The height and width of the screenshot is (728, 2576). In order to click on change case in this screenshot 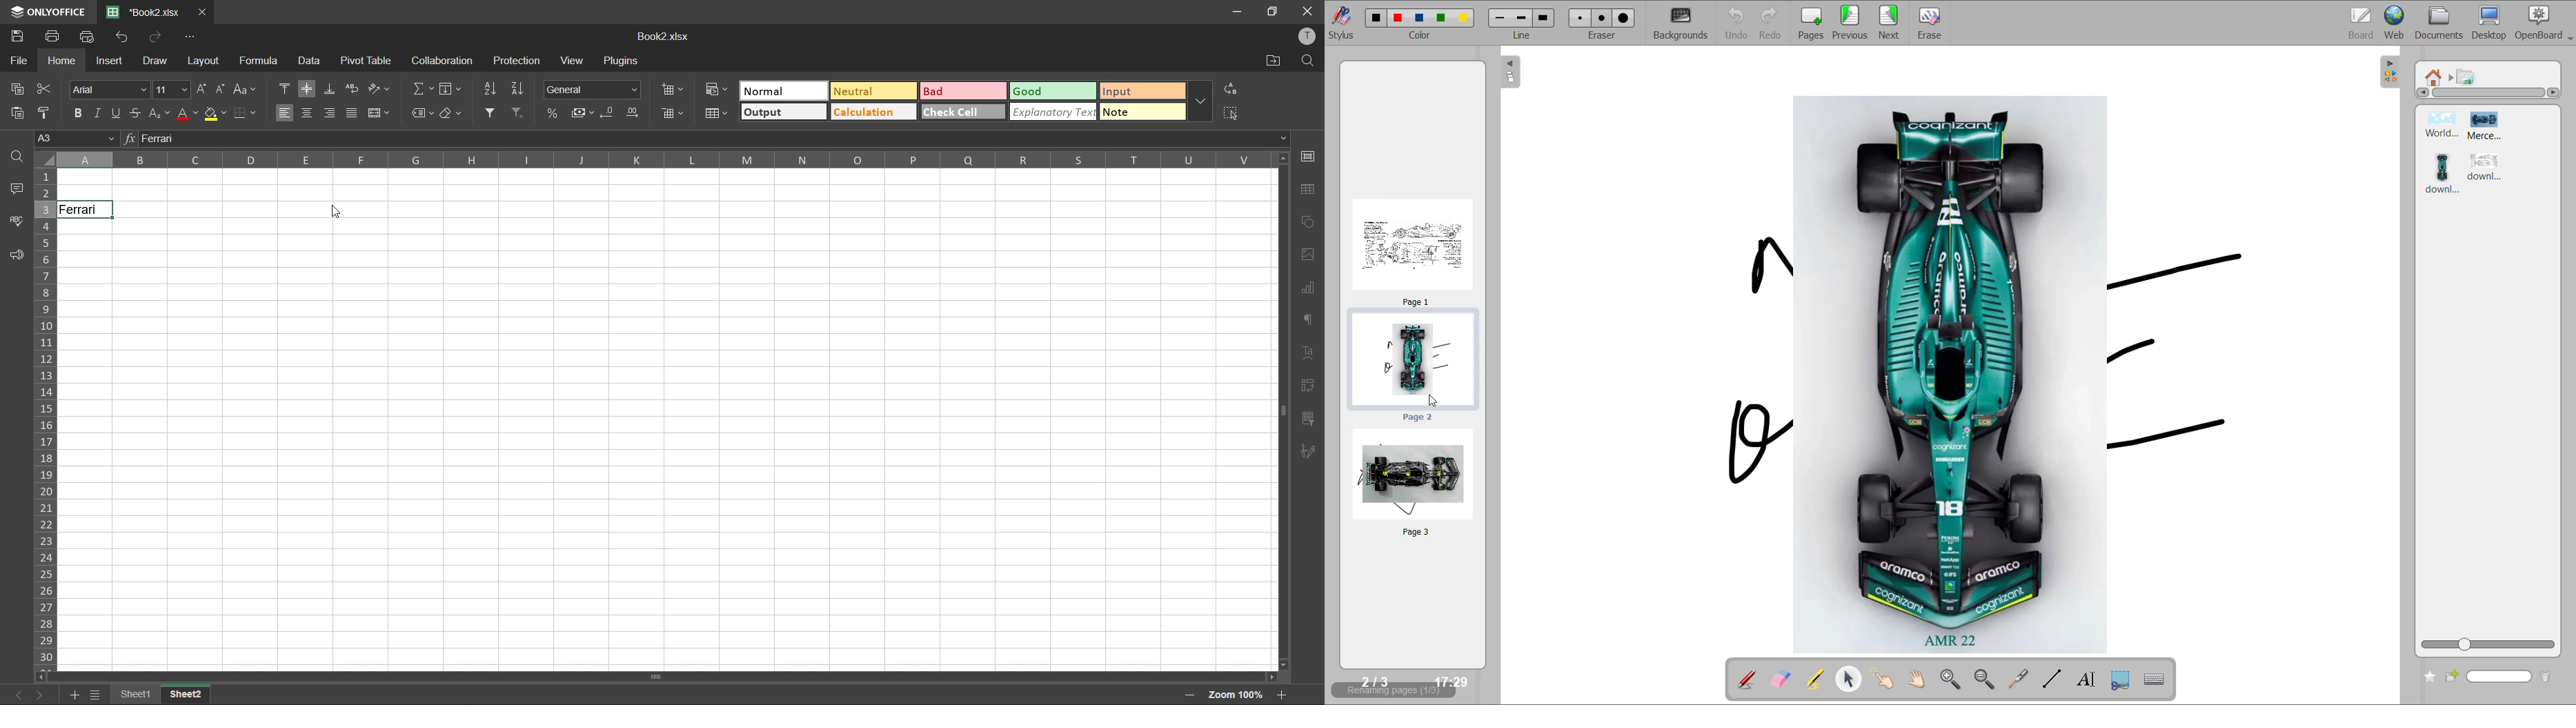, I will do `click(248, 90)`.